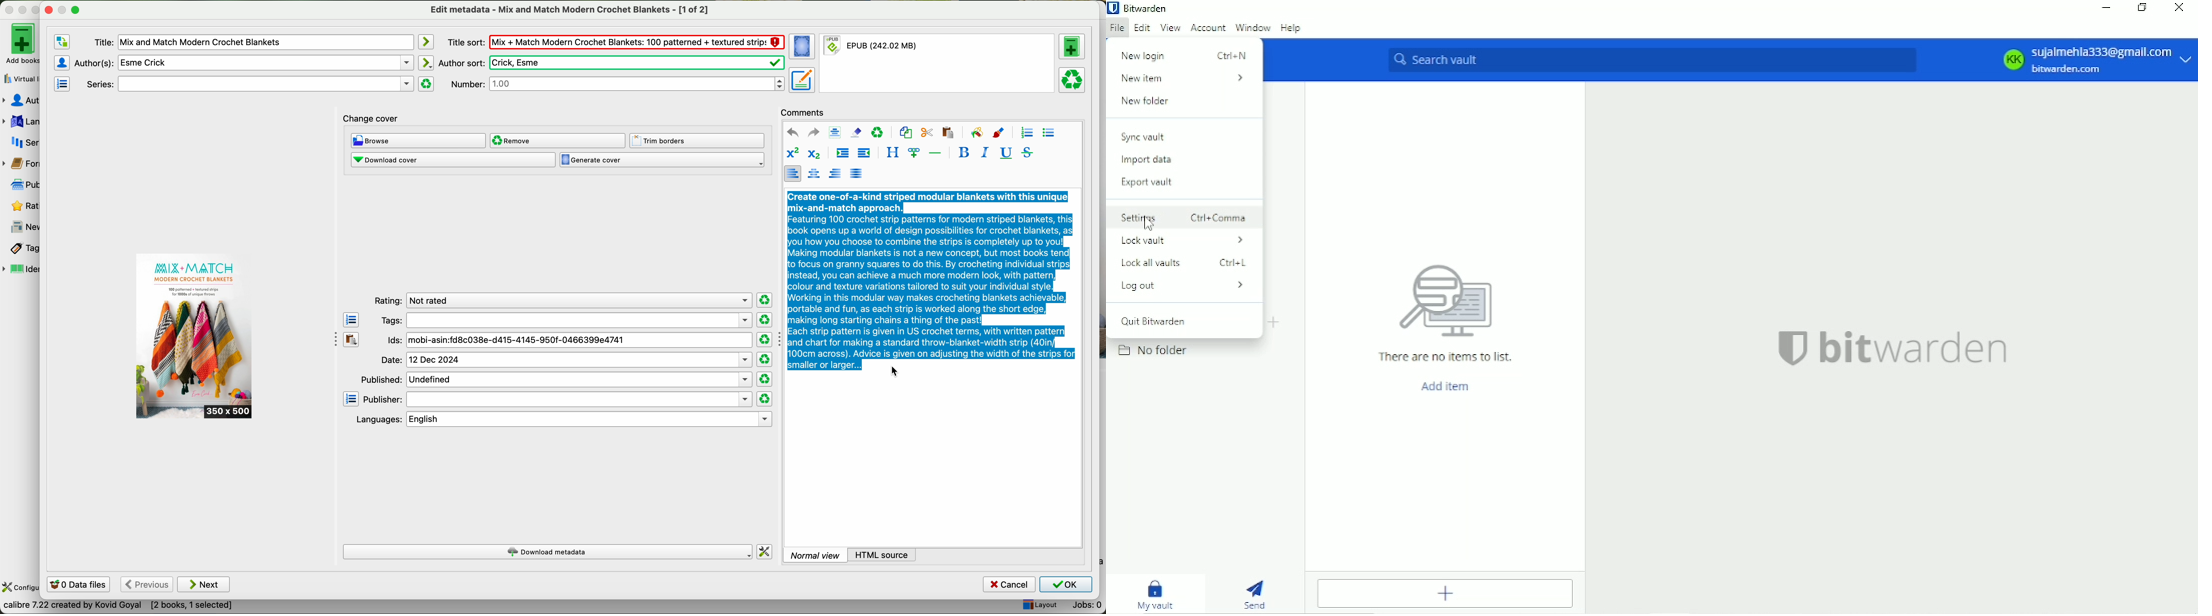 Image resolution: width=2212 pixels, height=616 pixels. What do you see at coordinates (843, 154) in the screenshot?
I see `increase indentation` at bounding box center [843, 154].